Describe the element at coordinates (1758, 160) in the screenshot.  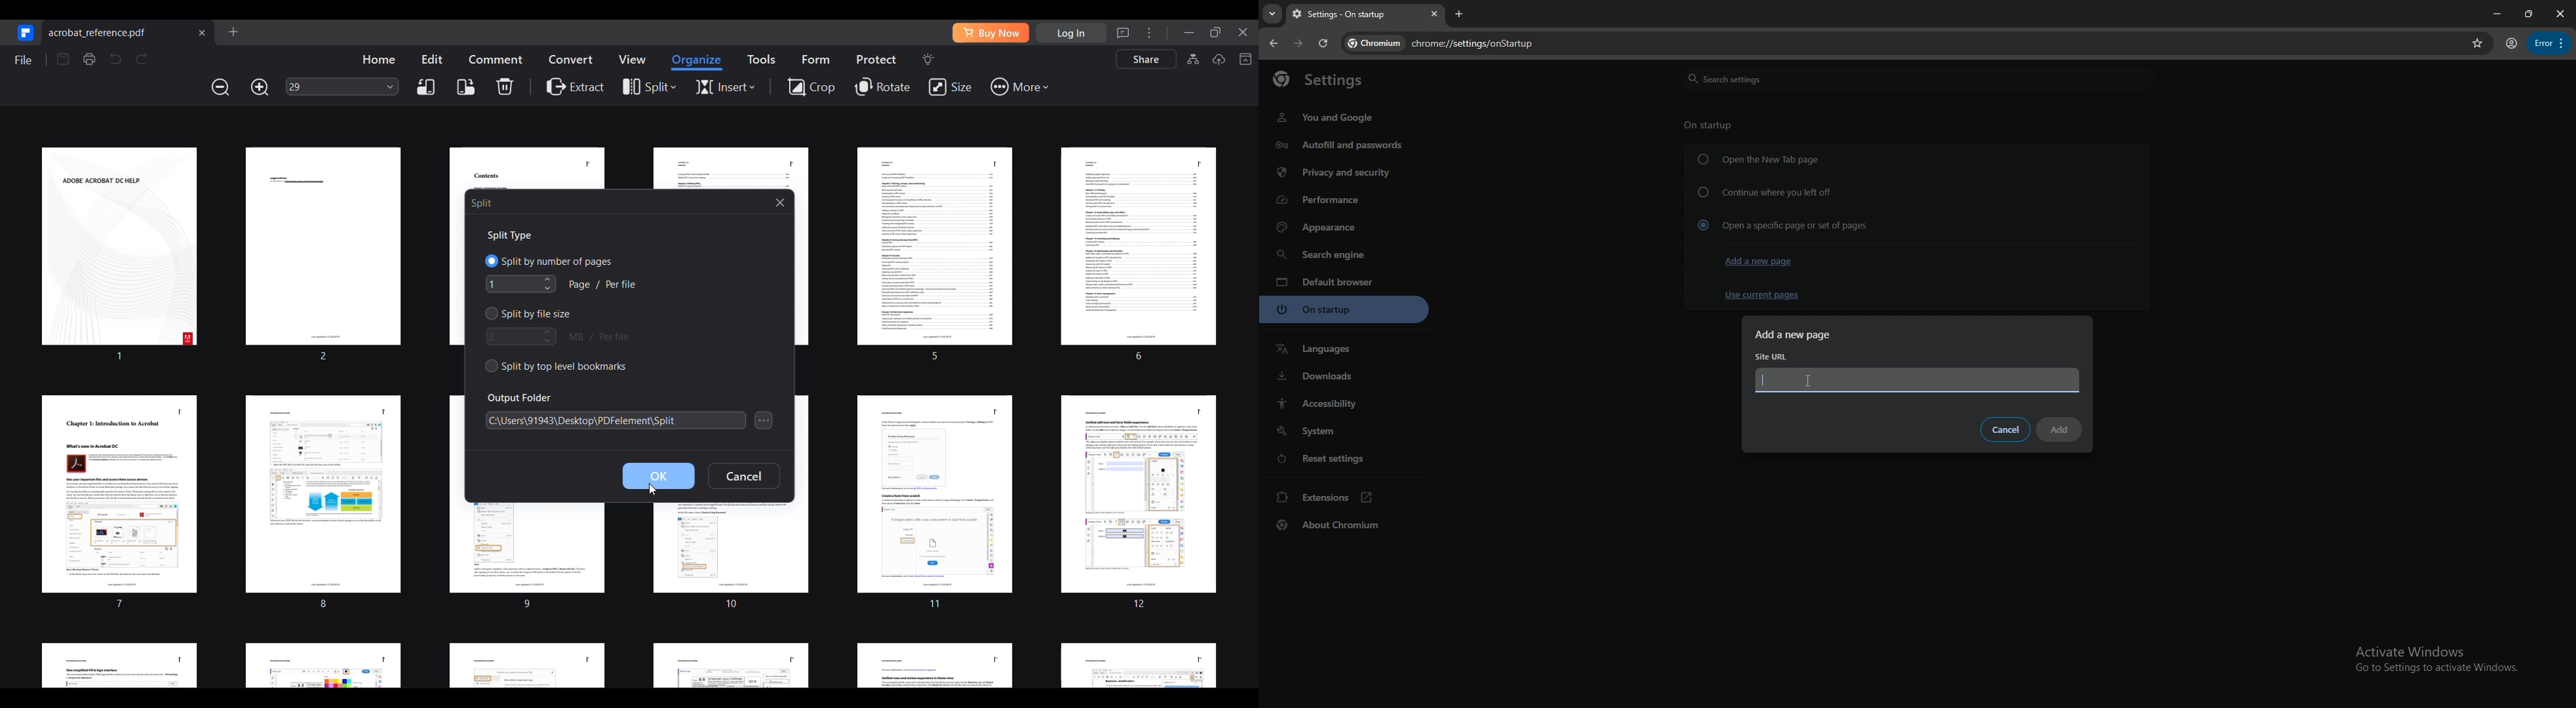
I see `open the new tab page` at that location.